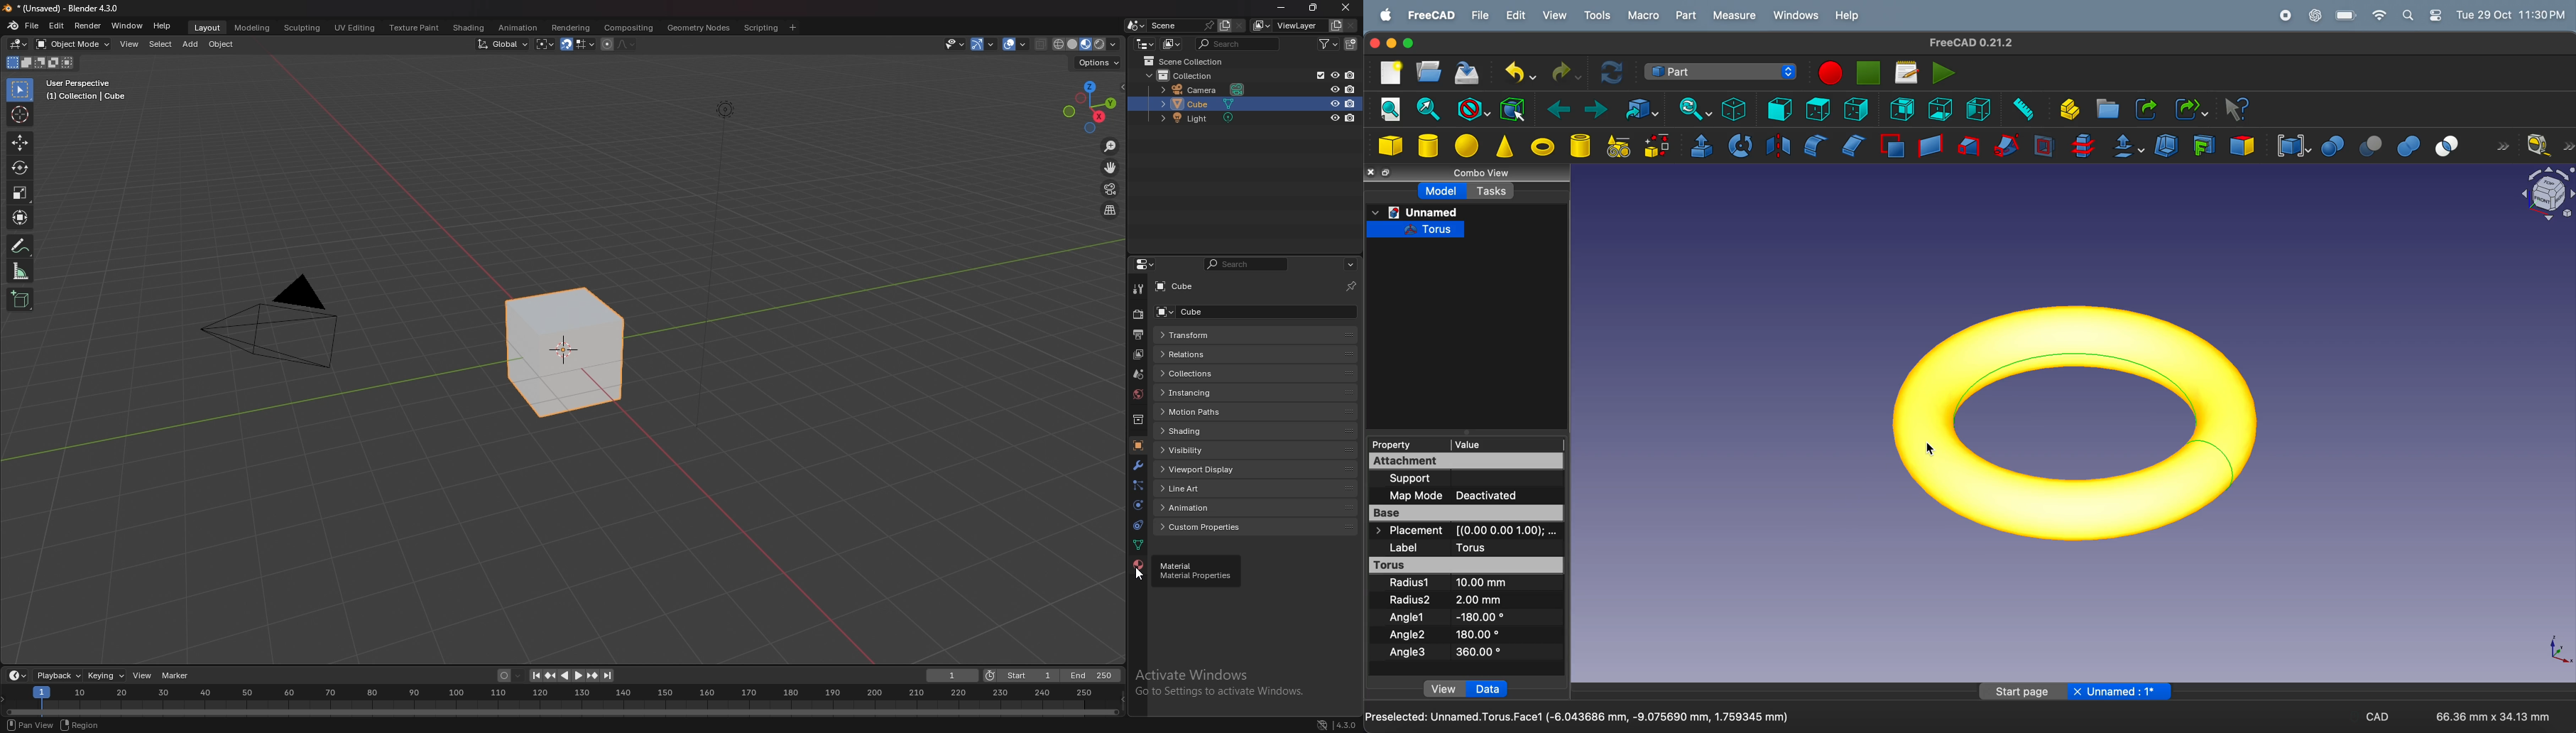  I want to click on closing window, so click(1375, 43).